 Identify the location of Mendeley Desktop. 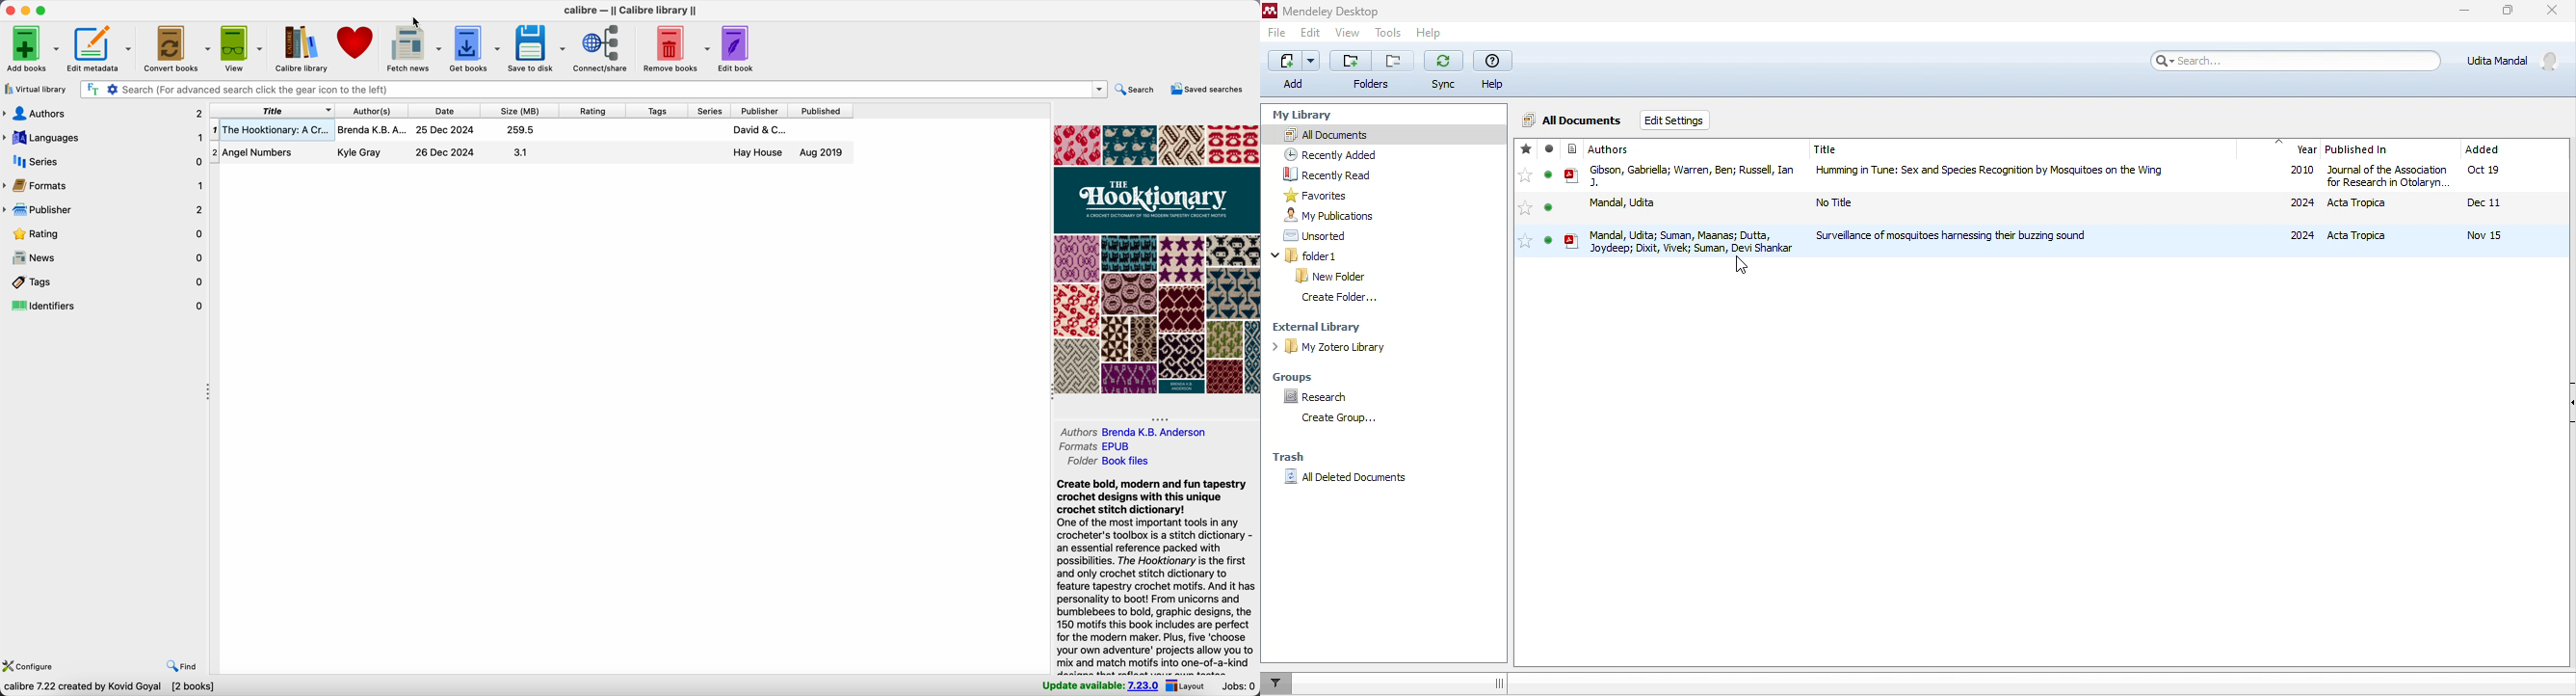
(1323, 11).